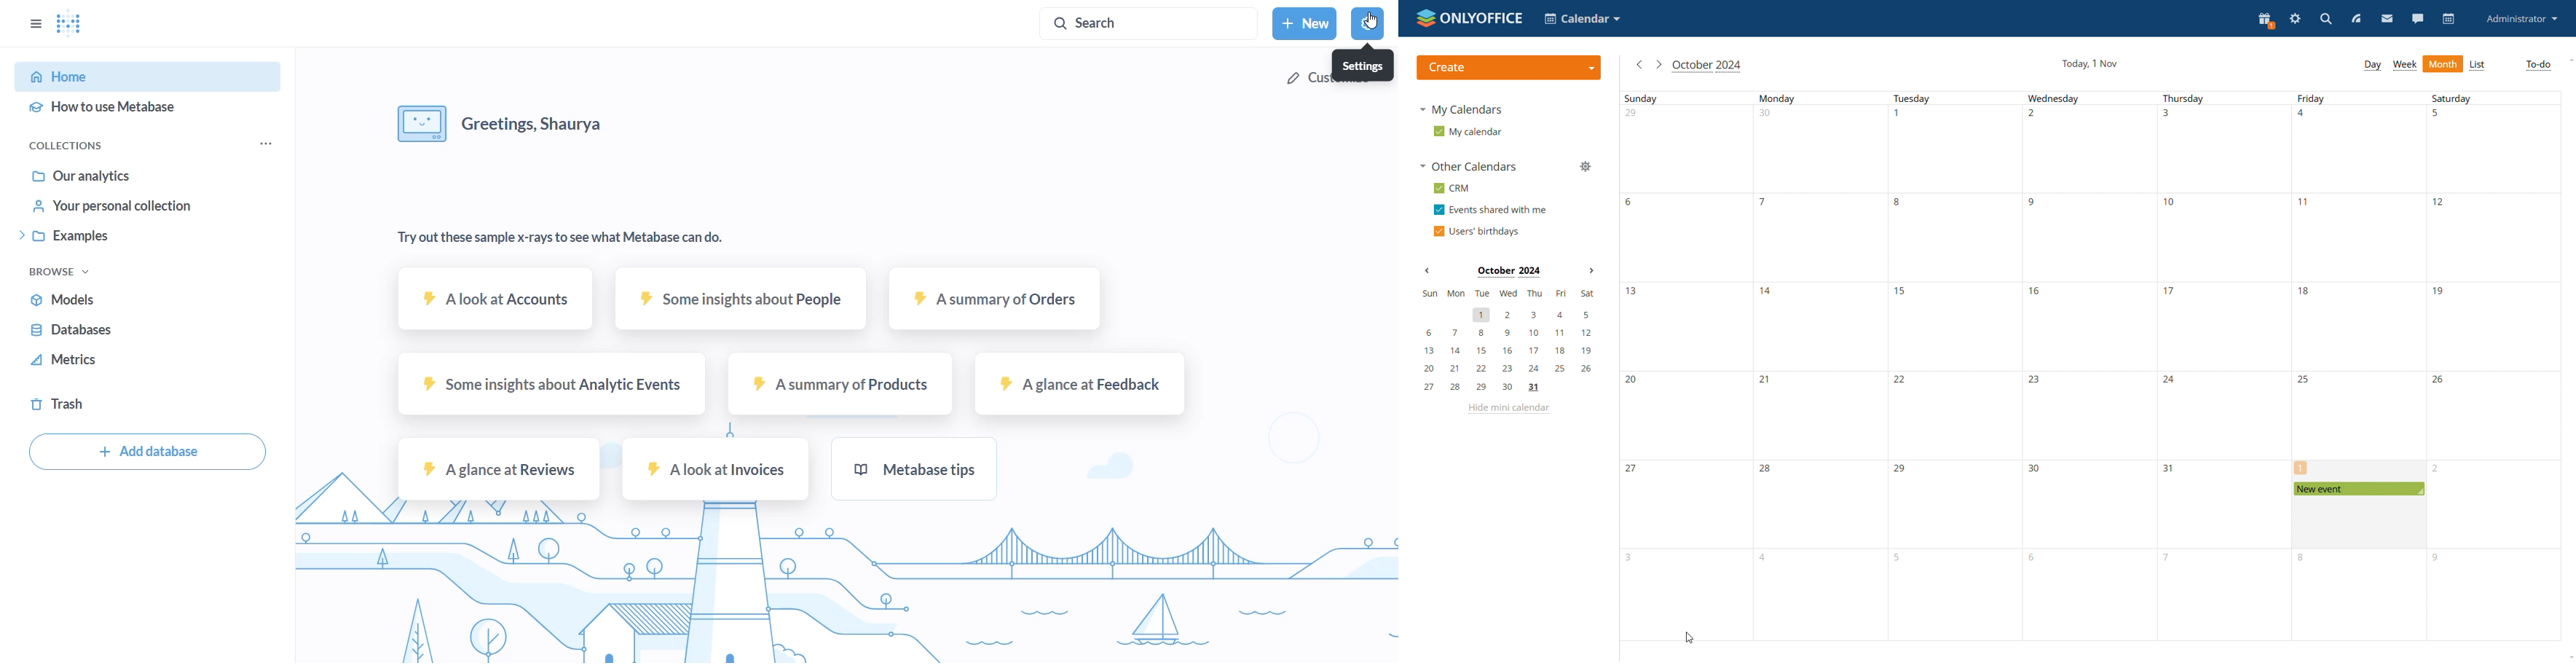  What do you see at coordinates (68, 298) in the screenshot?
I see `models` at bounding box center [68, 298].